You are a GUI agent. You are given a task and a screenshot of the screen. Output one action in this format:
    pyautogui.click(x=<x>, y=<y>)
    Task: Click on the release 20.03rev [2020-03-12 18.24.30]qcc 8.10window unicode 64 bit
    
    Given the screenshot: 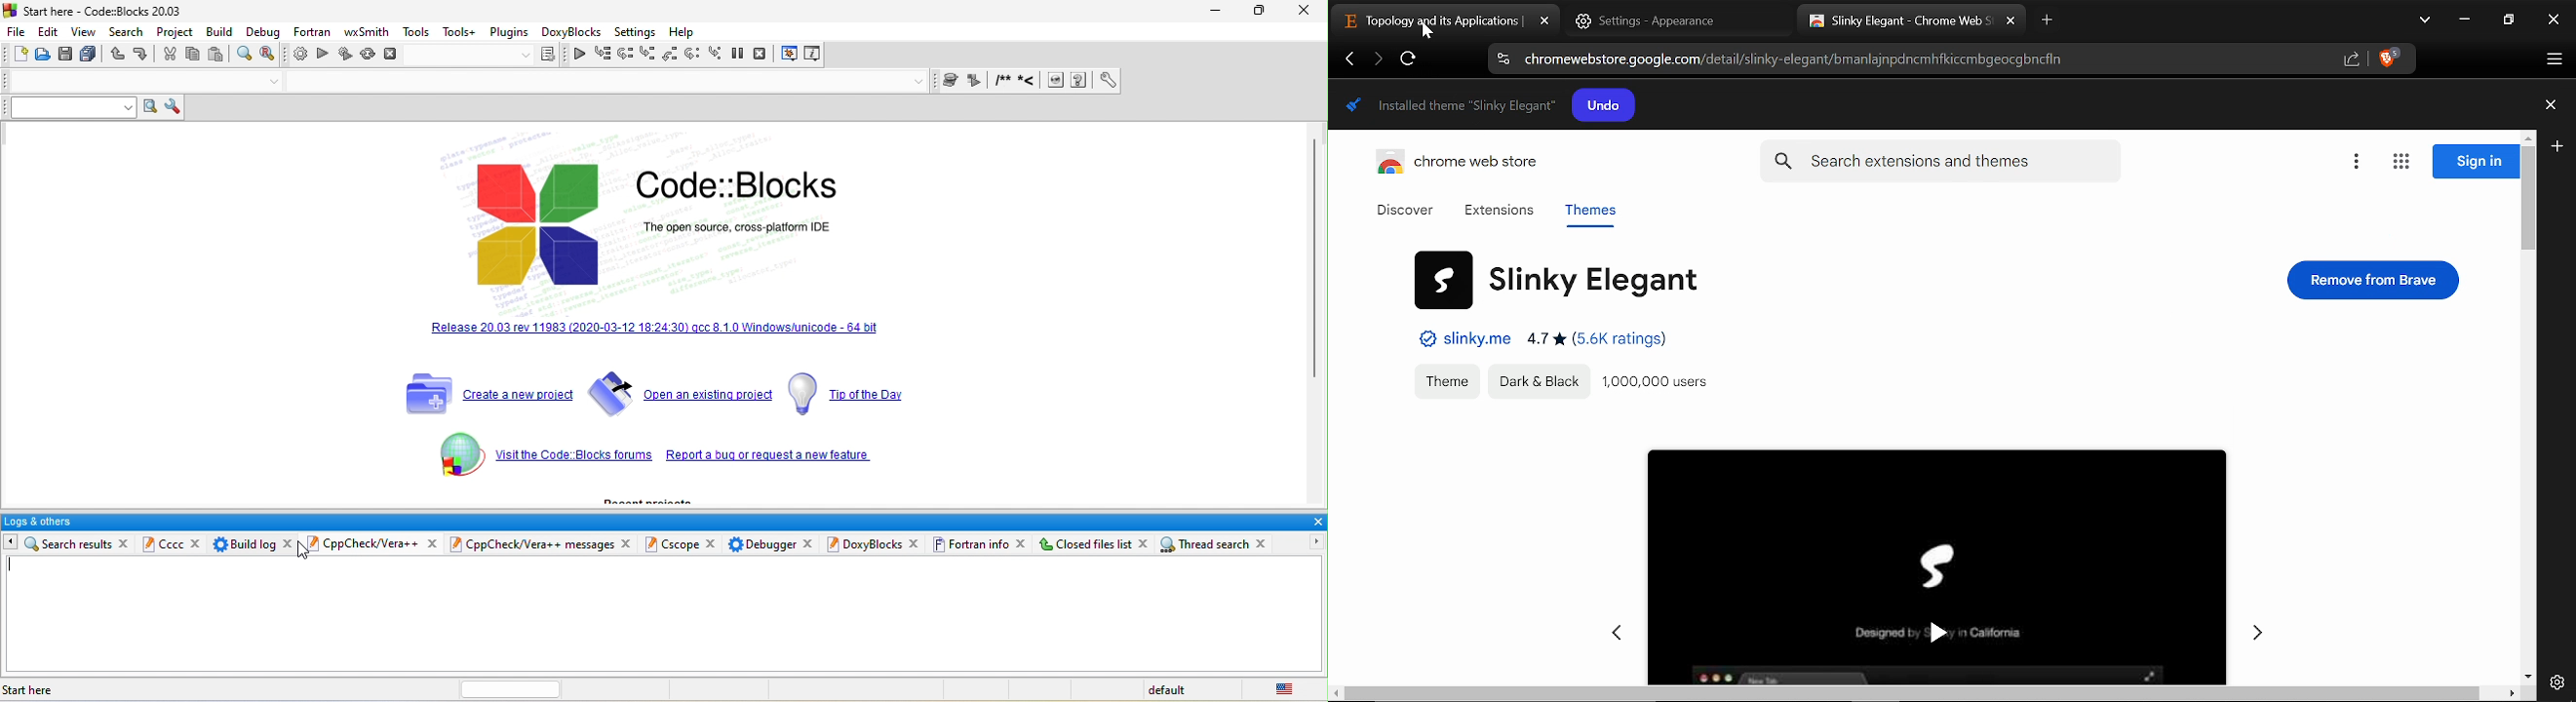 What is the action you would take?
    pyautogui.click(x=657, y=340)
    